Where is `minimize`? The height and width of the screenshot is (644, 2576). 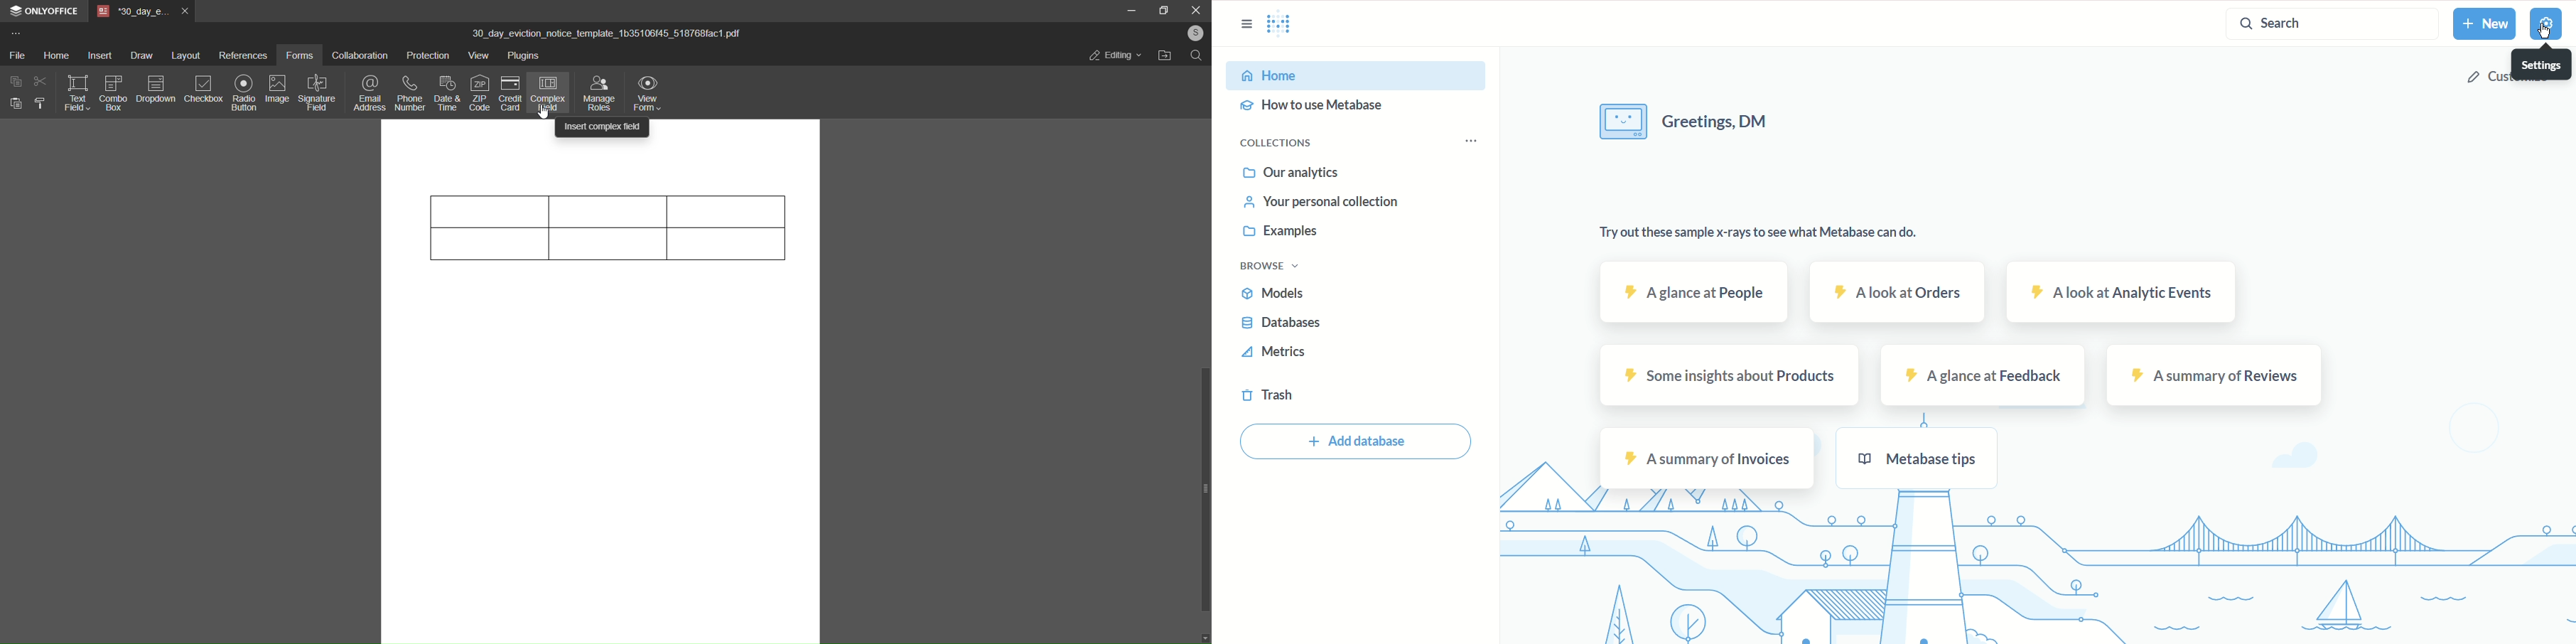
minimize is located at coordinates (1133, 11).